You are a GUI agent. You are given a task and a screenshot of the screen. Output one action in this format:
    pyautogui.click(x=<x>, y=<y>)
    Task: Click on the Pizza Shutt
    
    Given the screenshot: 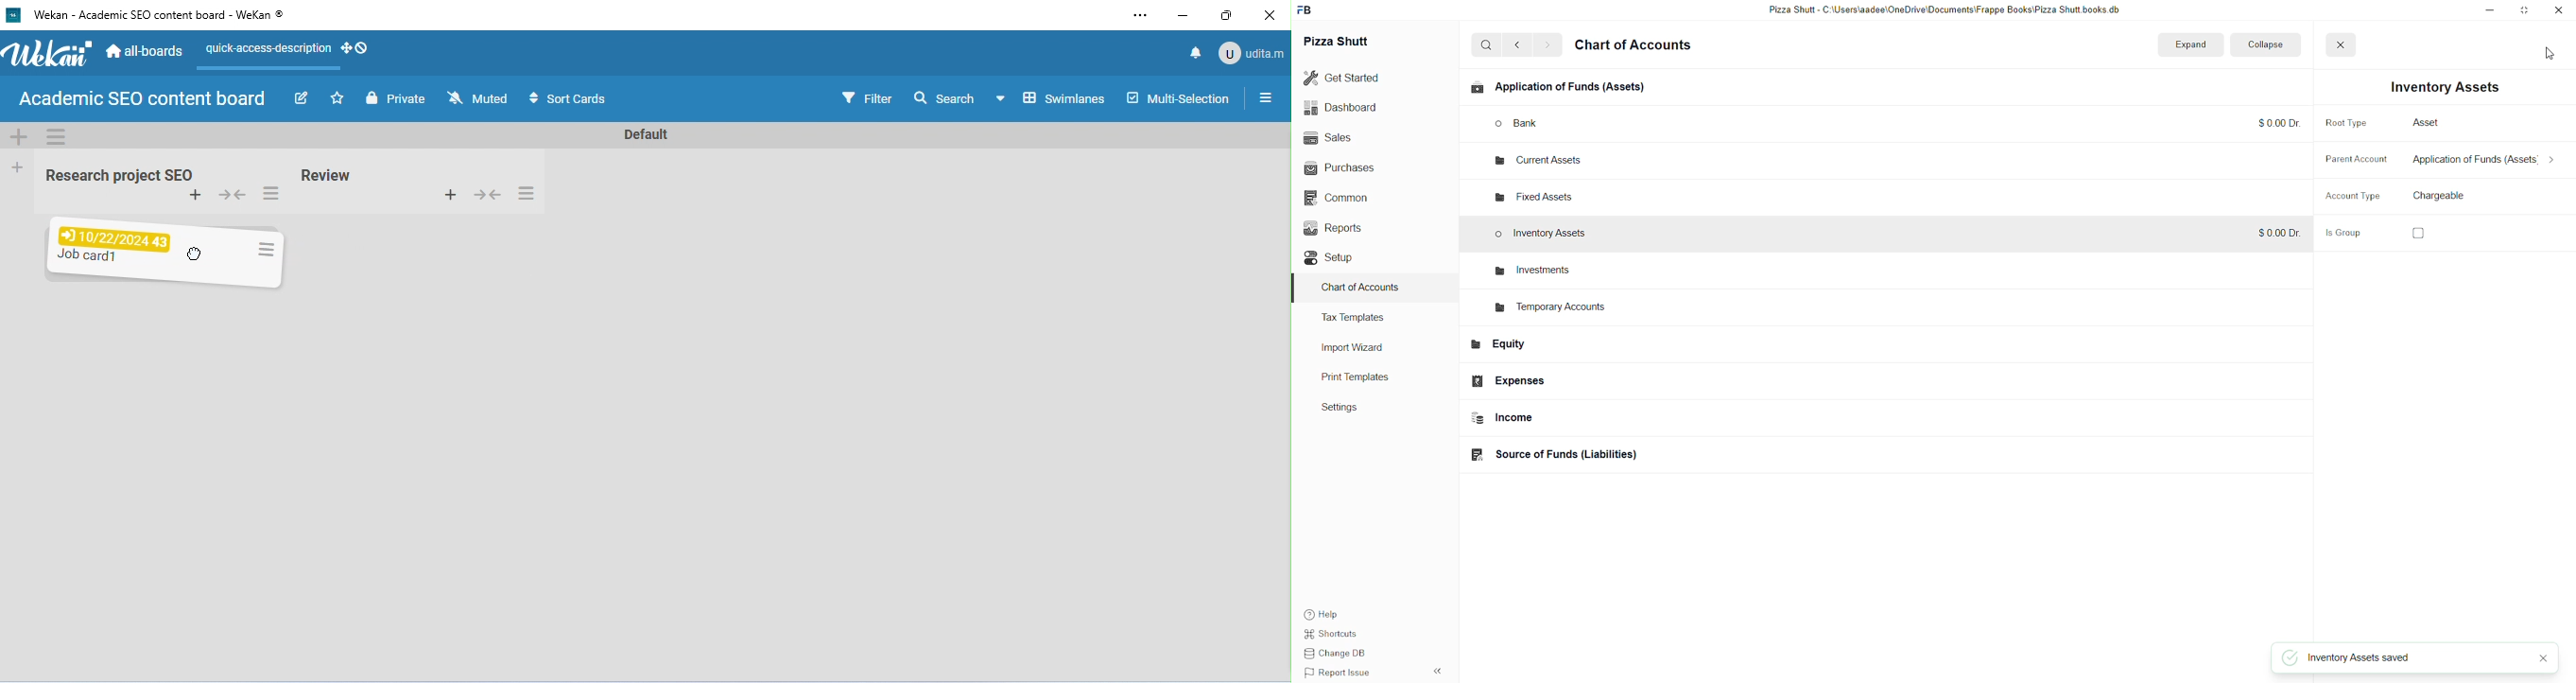 What is the action you would take?
    pyautogui.click(x=1354, y=44)
    